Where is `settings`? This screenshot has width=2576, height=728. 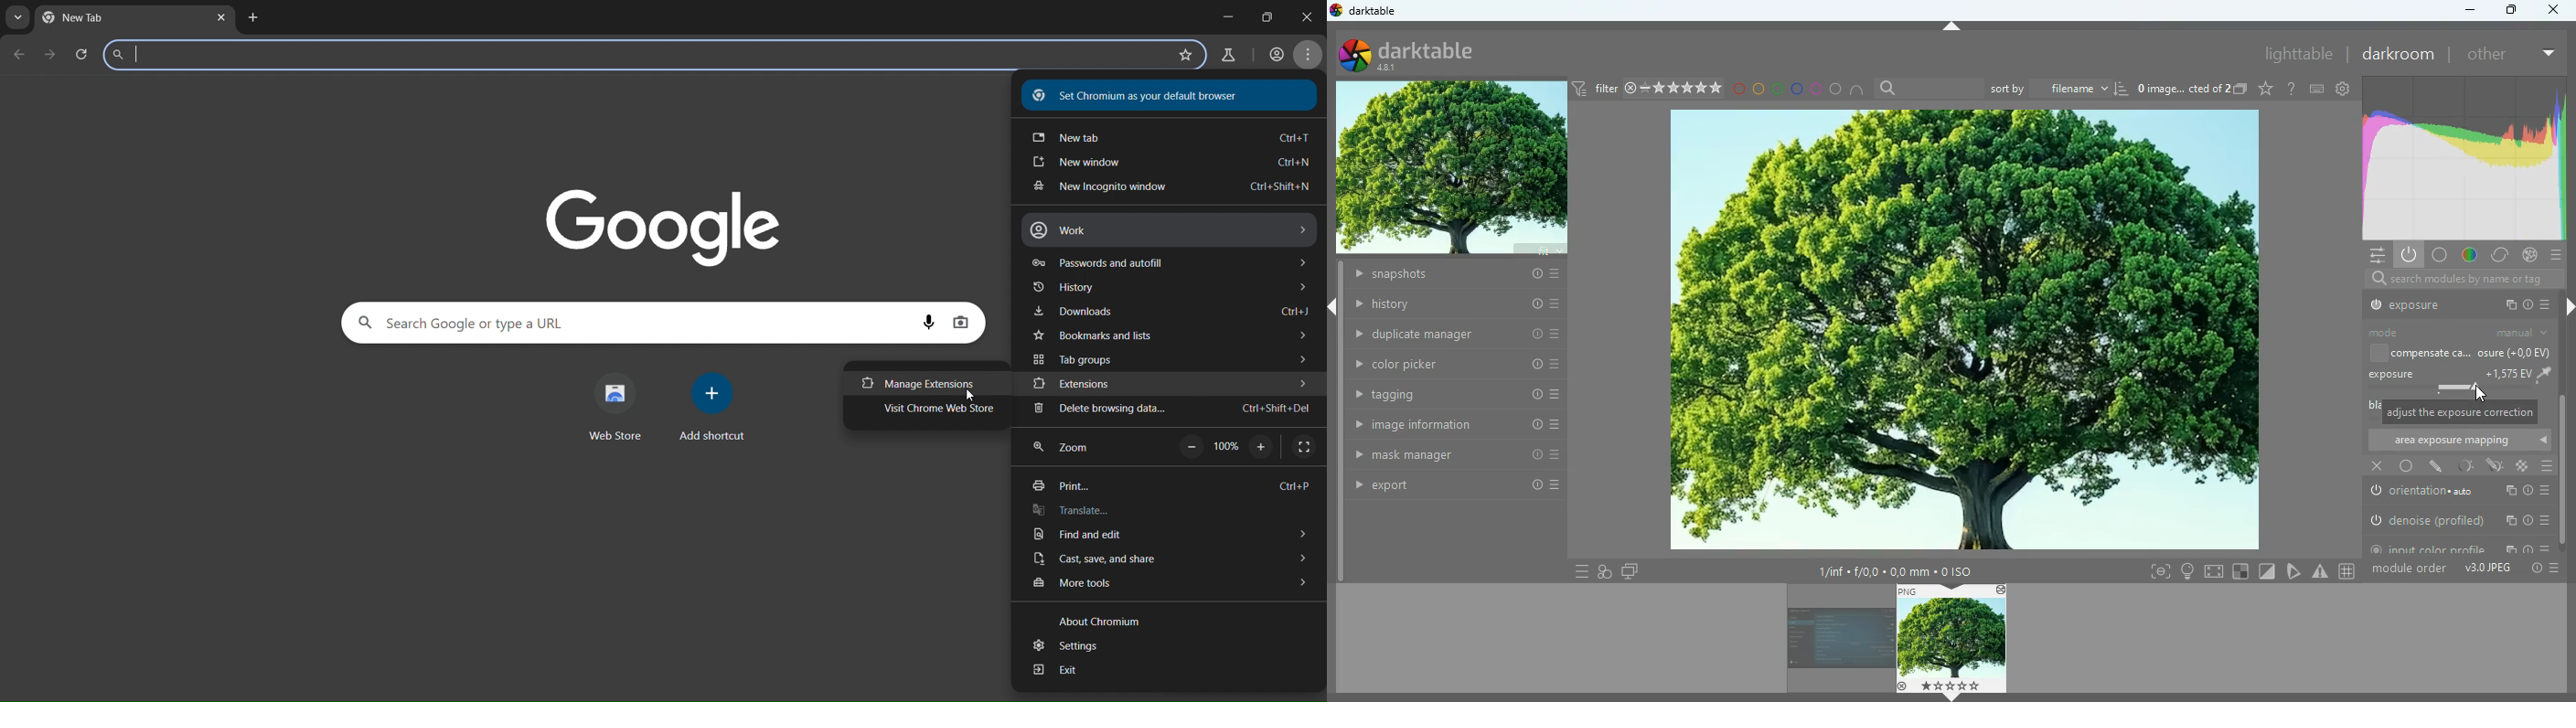
settings is located at coordinates (2345, 89).